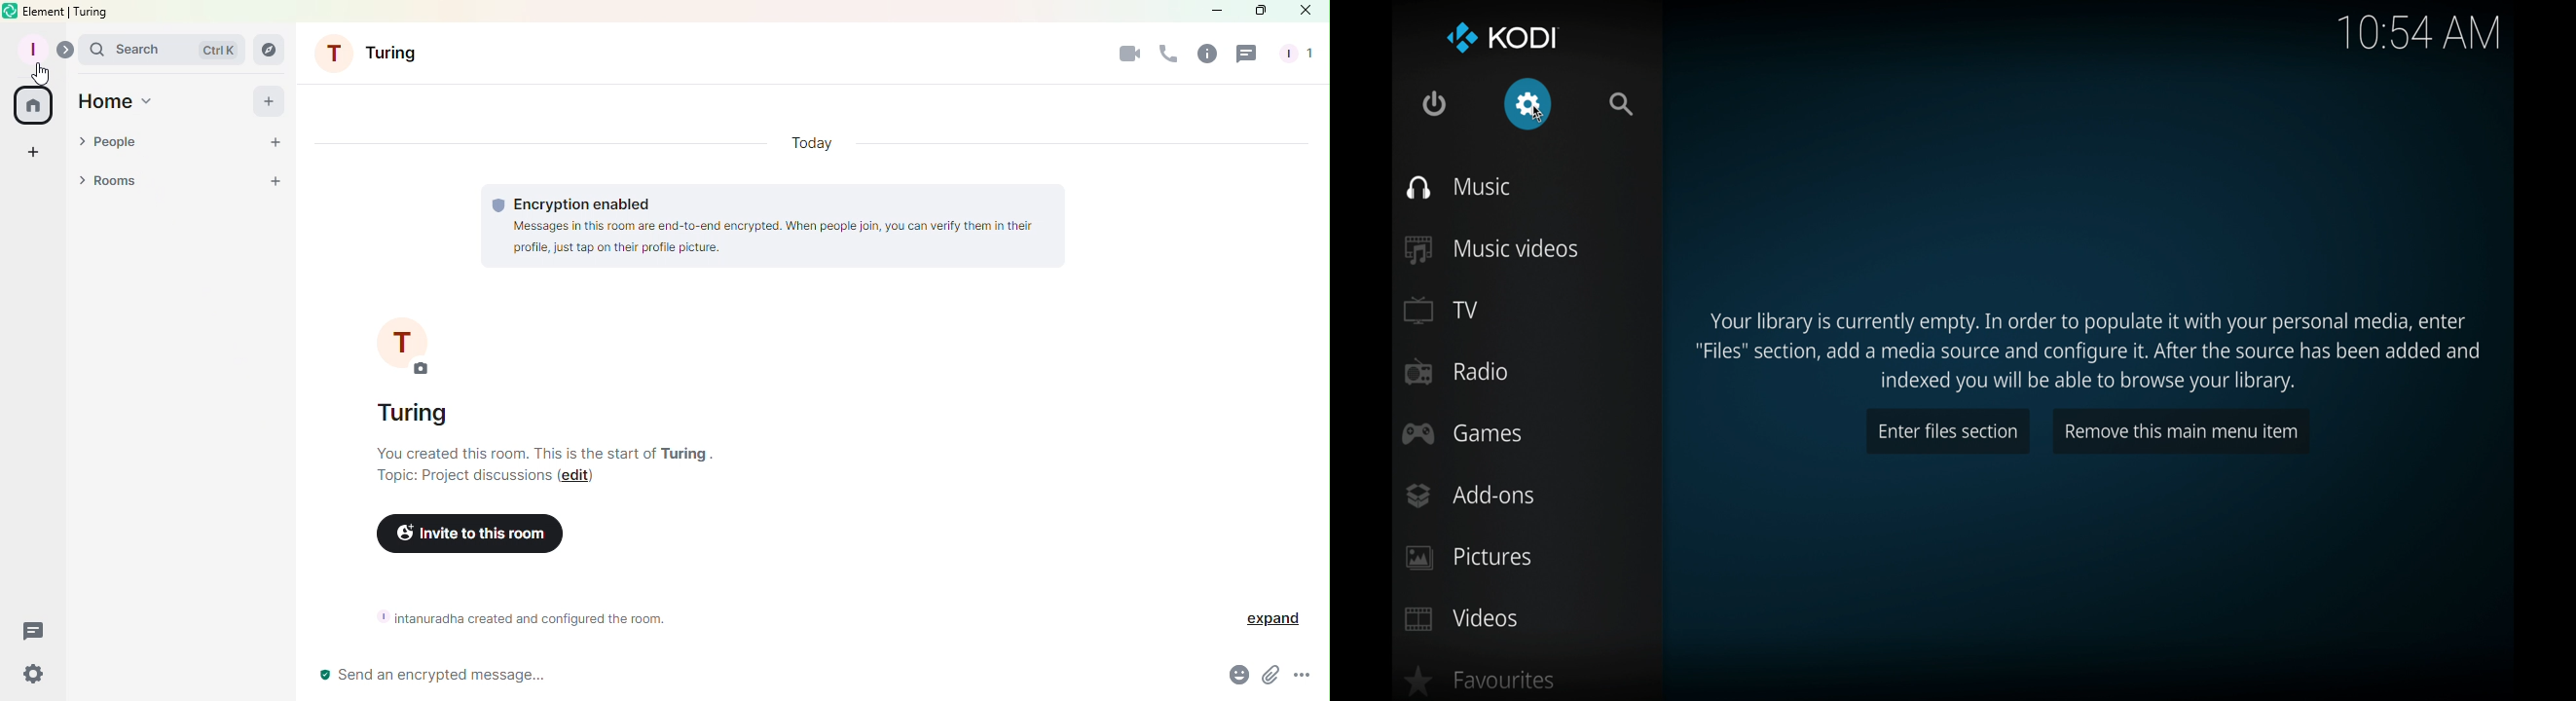 This screenshot has height=728, width=2576. Describe the element at coordinates (1946, 430) in the screenshot. I see `enter files  section` at that location.